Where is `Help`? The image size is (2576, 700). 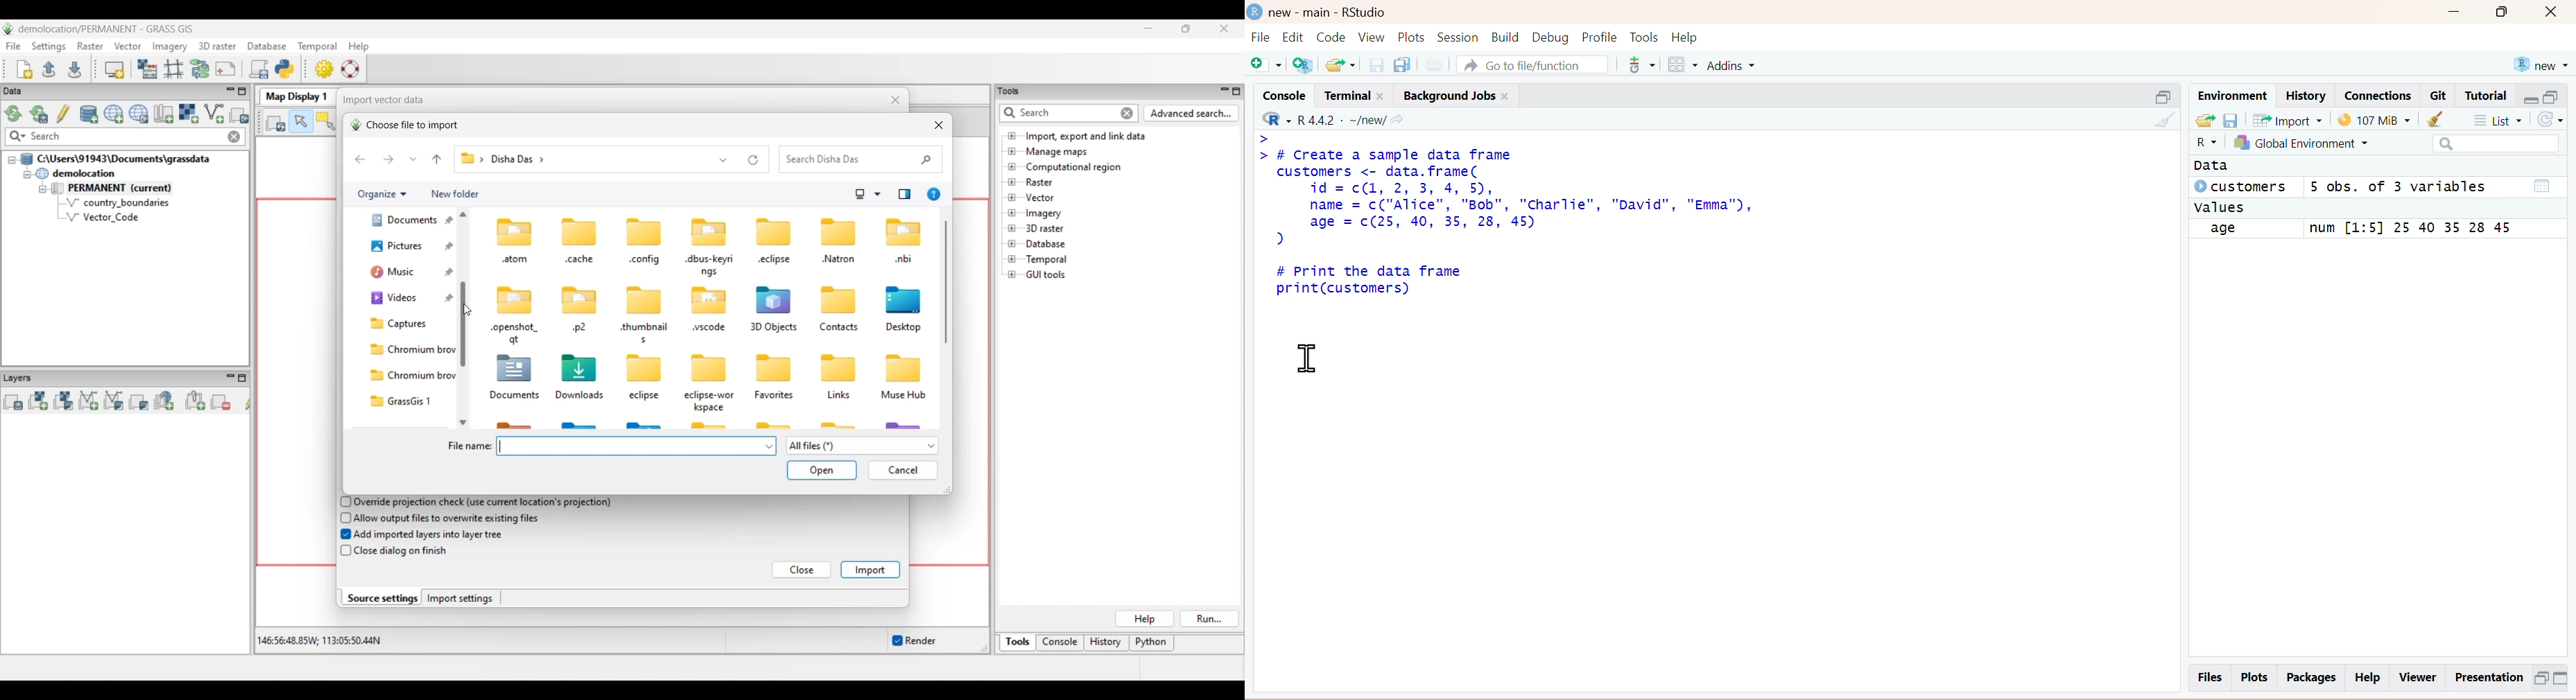
Help is located at coordinates (2369, 678).